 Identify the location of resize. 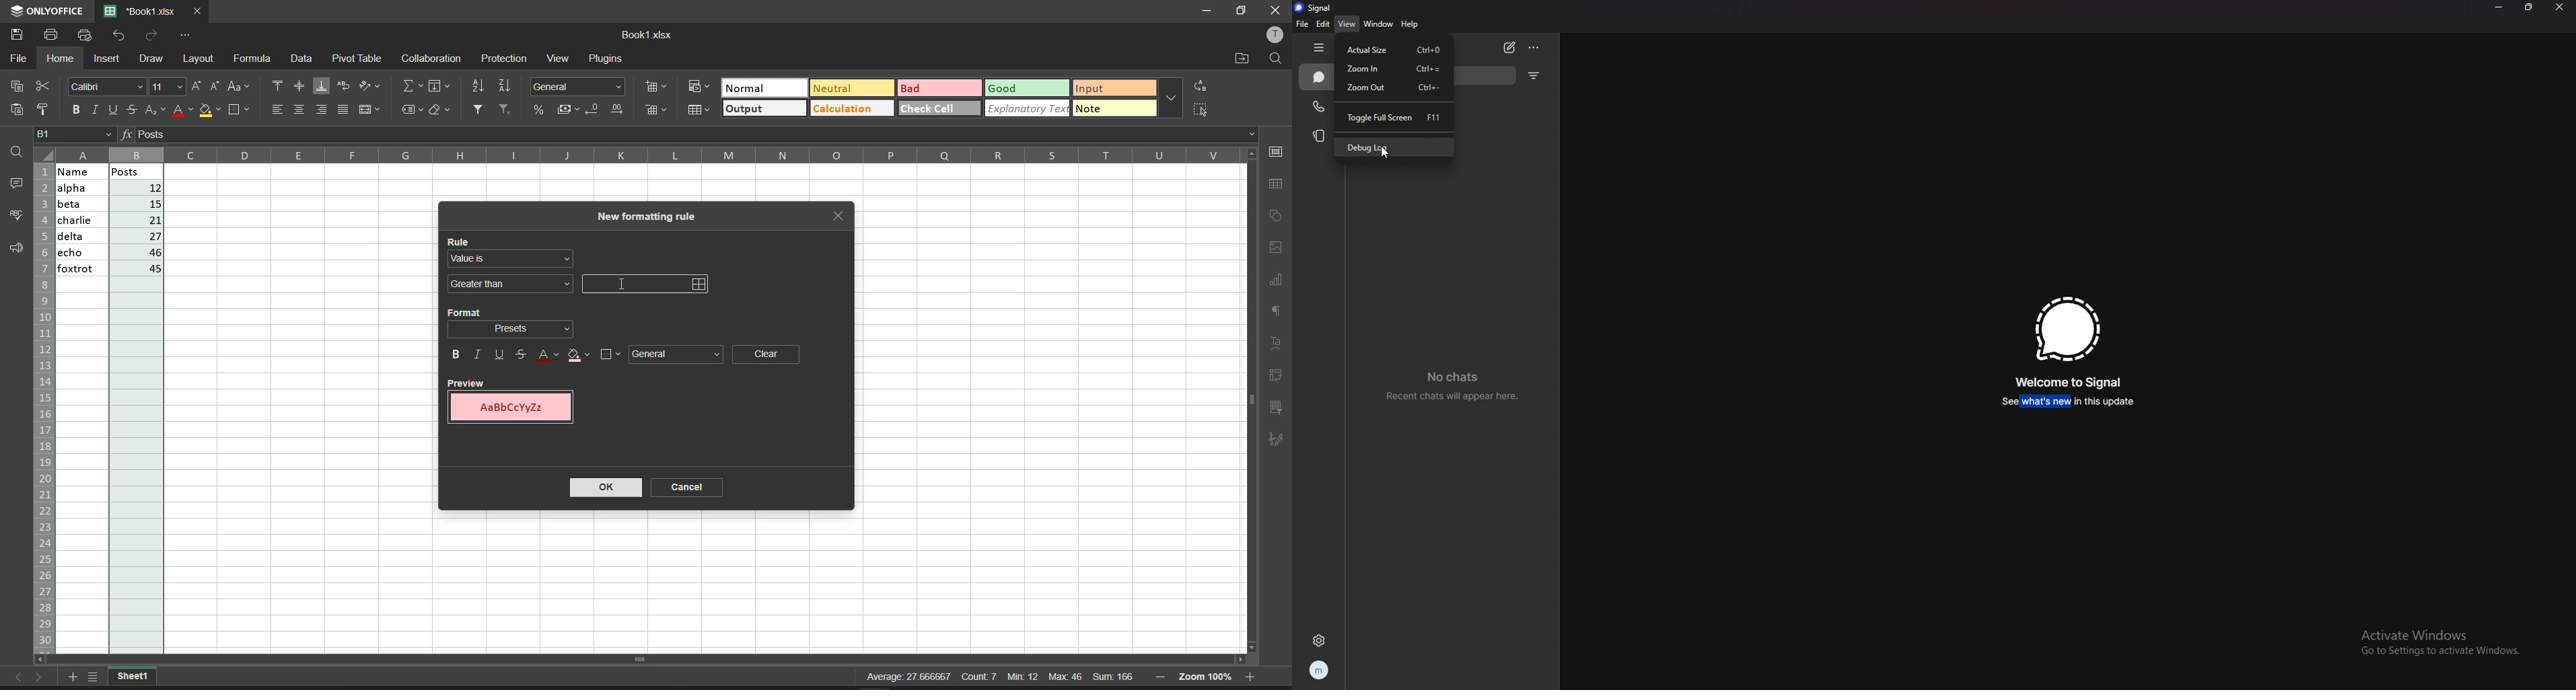
(2529, 6).